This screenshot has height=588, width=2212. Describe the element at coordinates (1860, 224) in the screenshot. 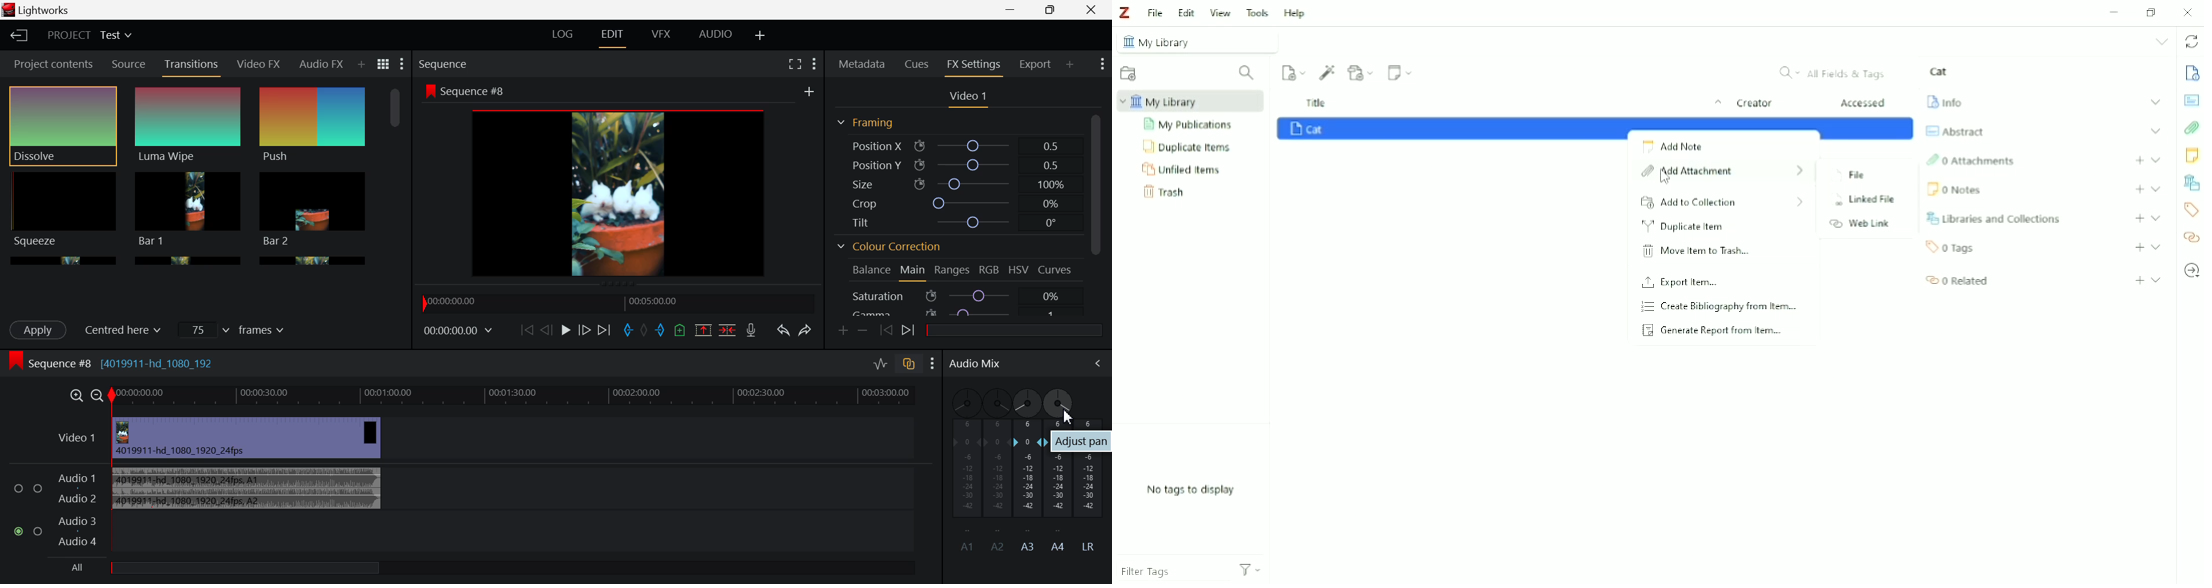

I see `Web Link` at that location.